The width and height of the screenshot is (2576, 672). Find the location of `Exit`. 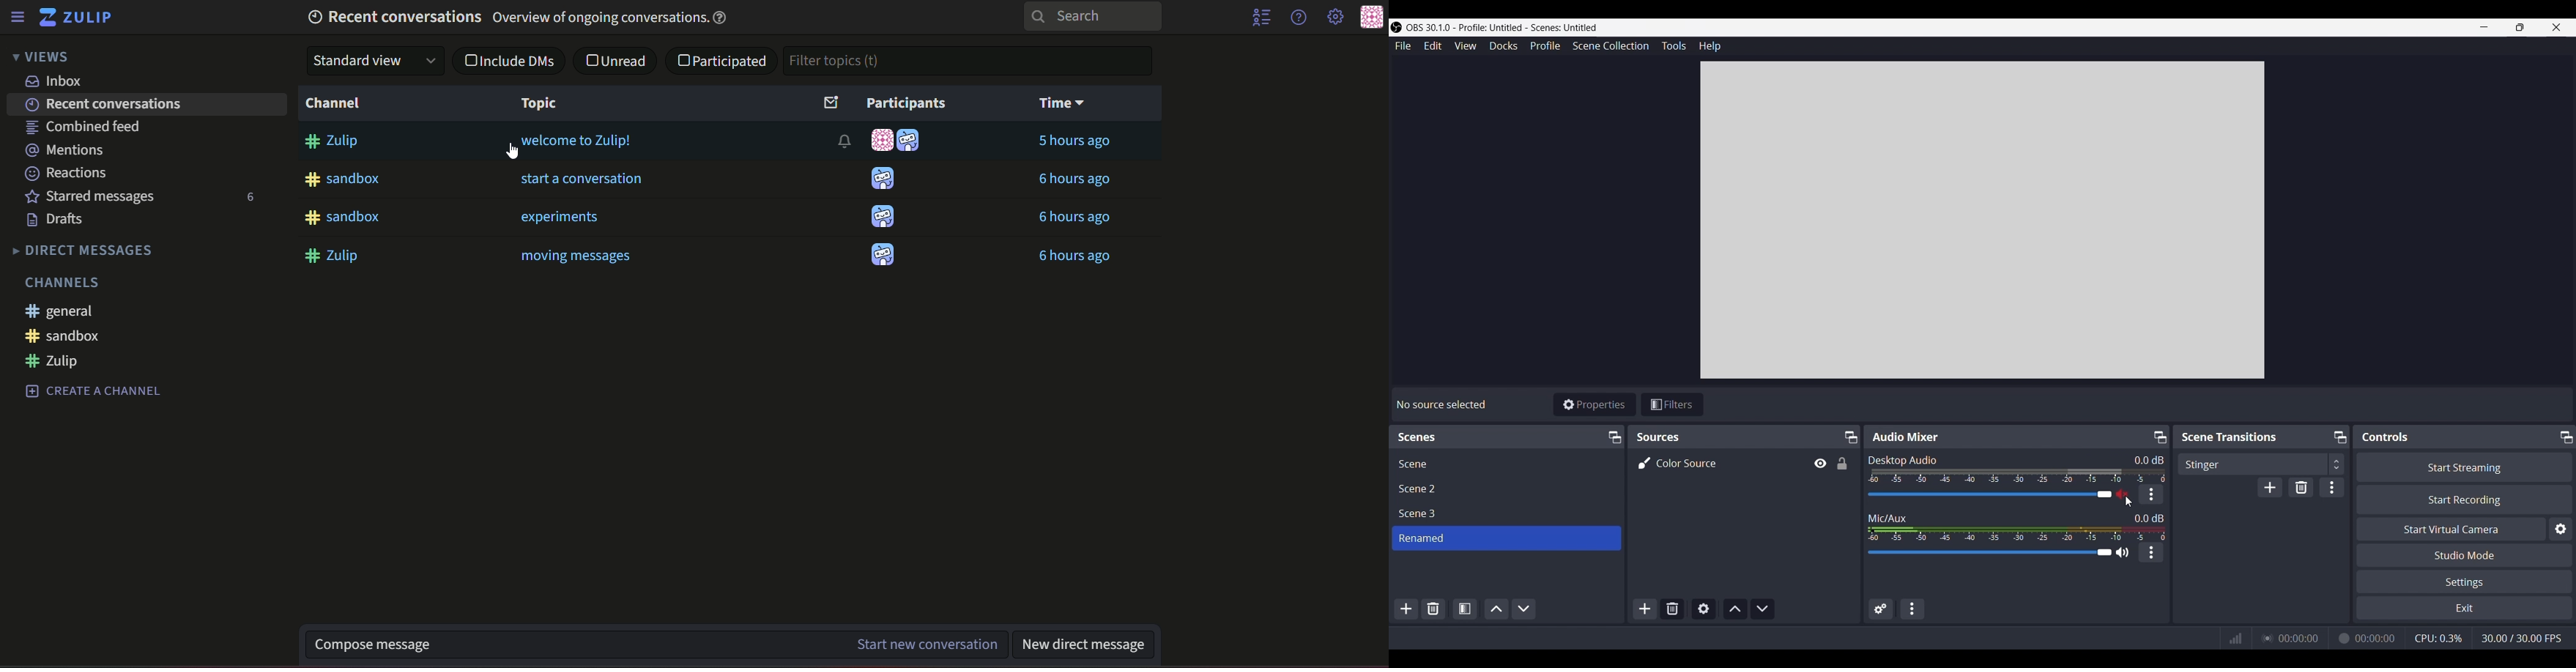

Exit is located at coordinates (2464, 607).